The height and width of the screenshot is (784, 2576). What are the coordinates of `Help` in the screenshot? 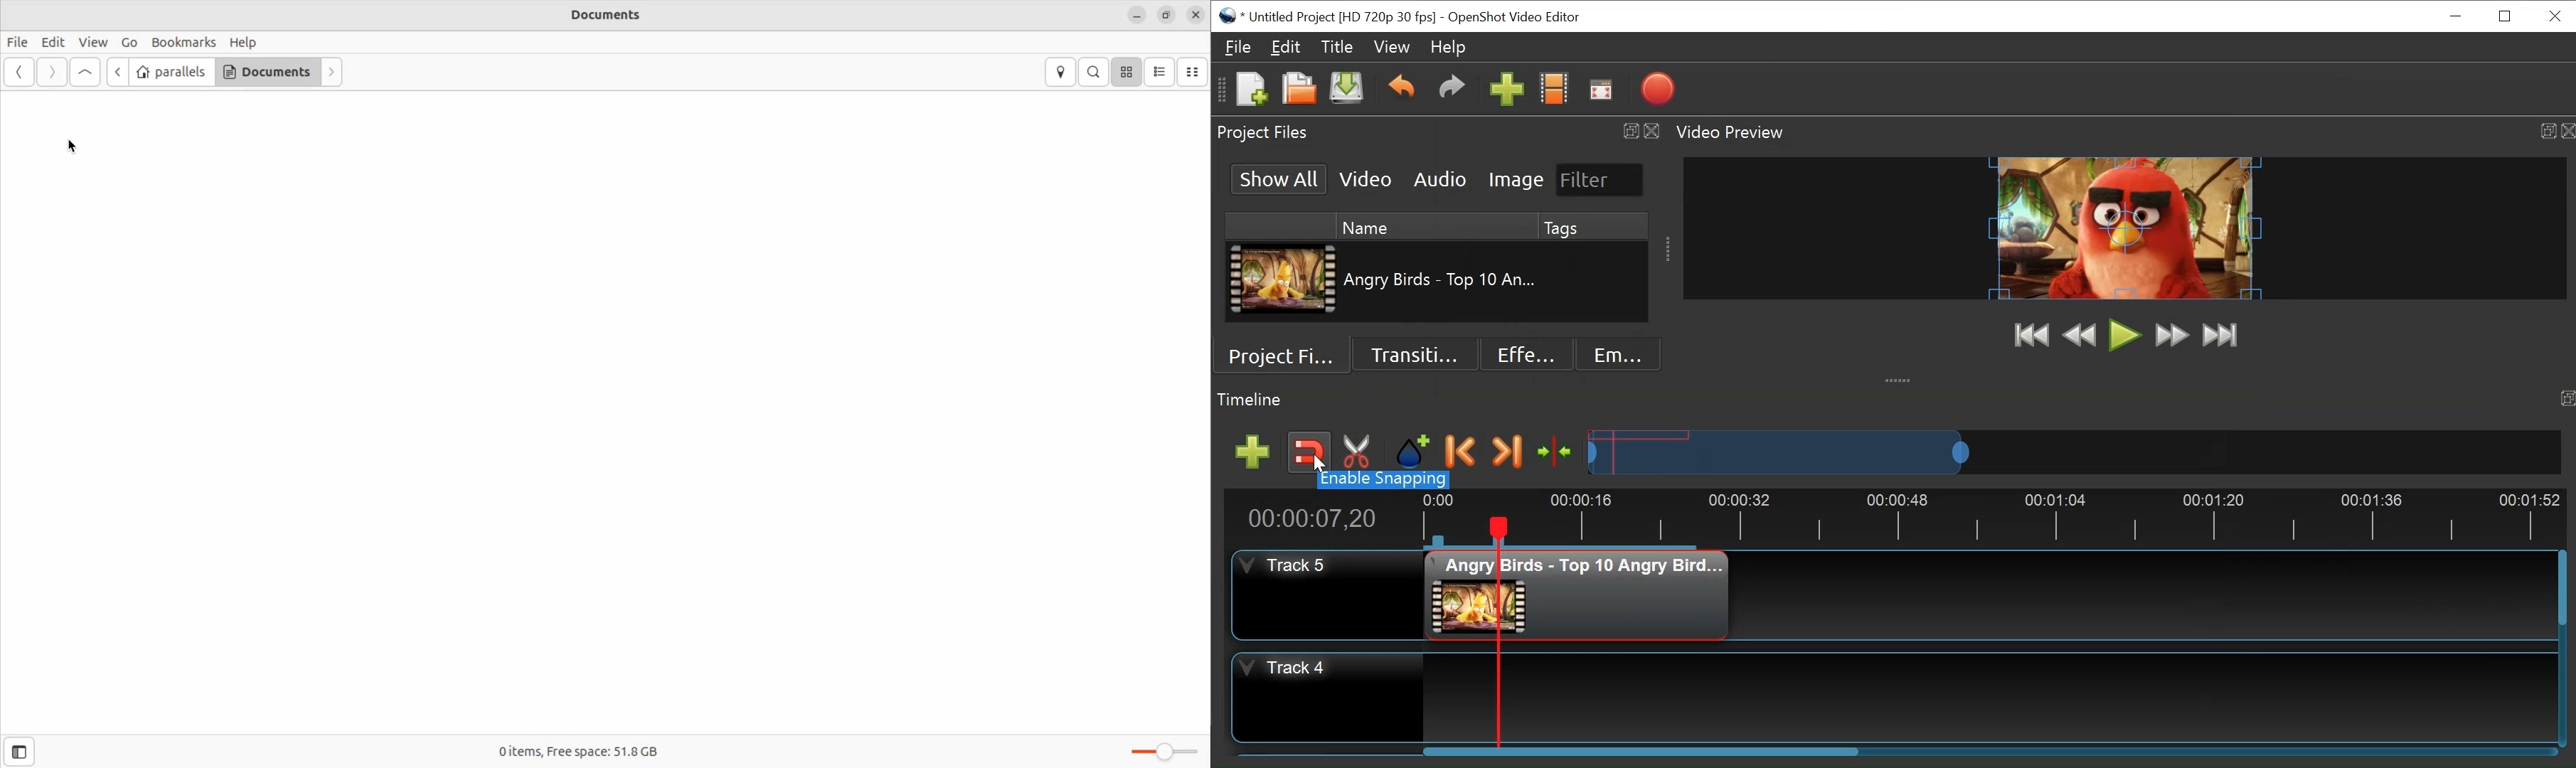 It's located at (248, 42).